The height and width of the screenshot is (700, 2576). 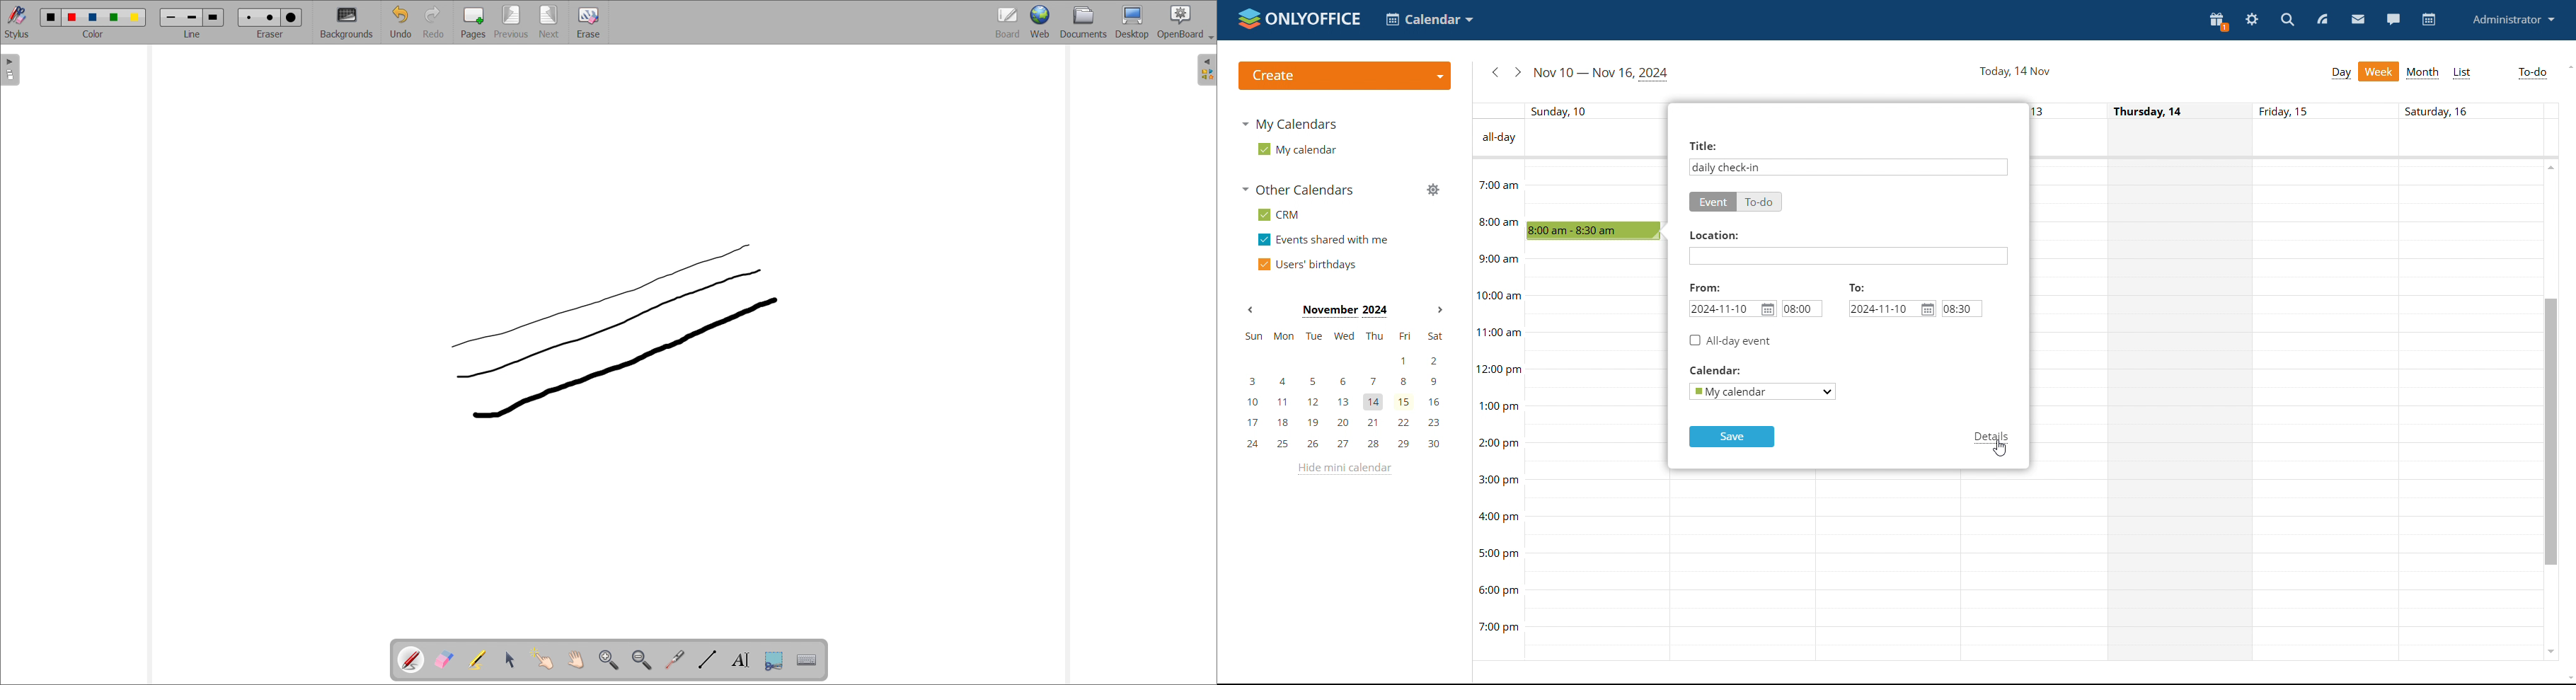 I want to click on to-do, so click(x=2534, y=72).